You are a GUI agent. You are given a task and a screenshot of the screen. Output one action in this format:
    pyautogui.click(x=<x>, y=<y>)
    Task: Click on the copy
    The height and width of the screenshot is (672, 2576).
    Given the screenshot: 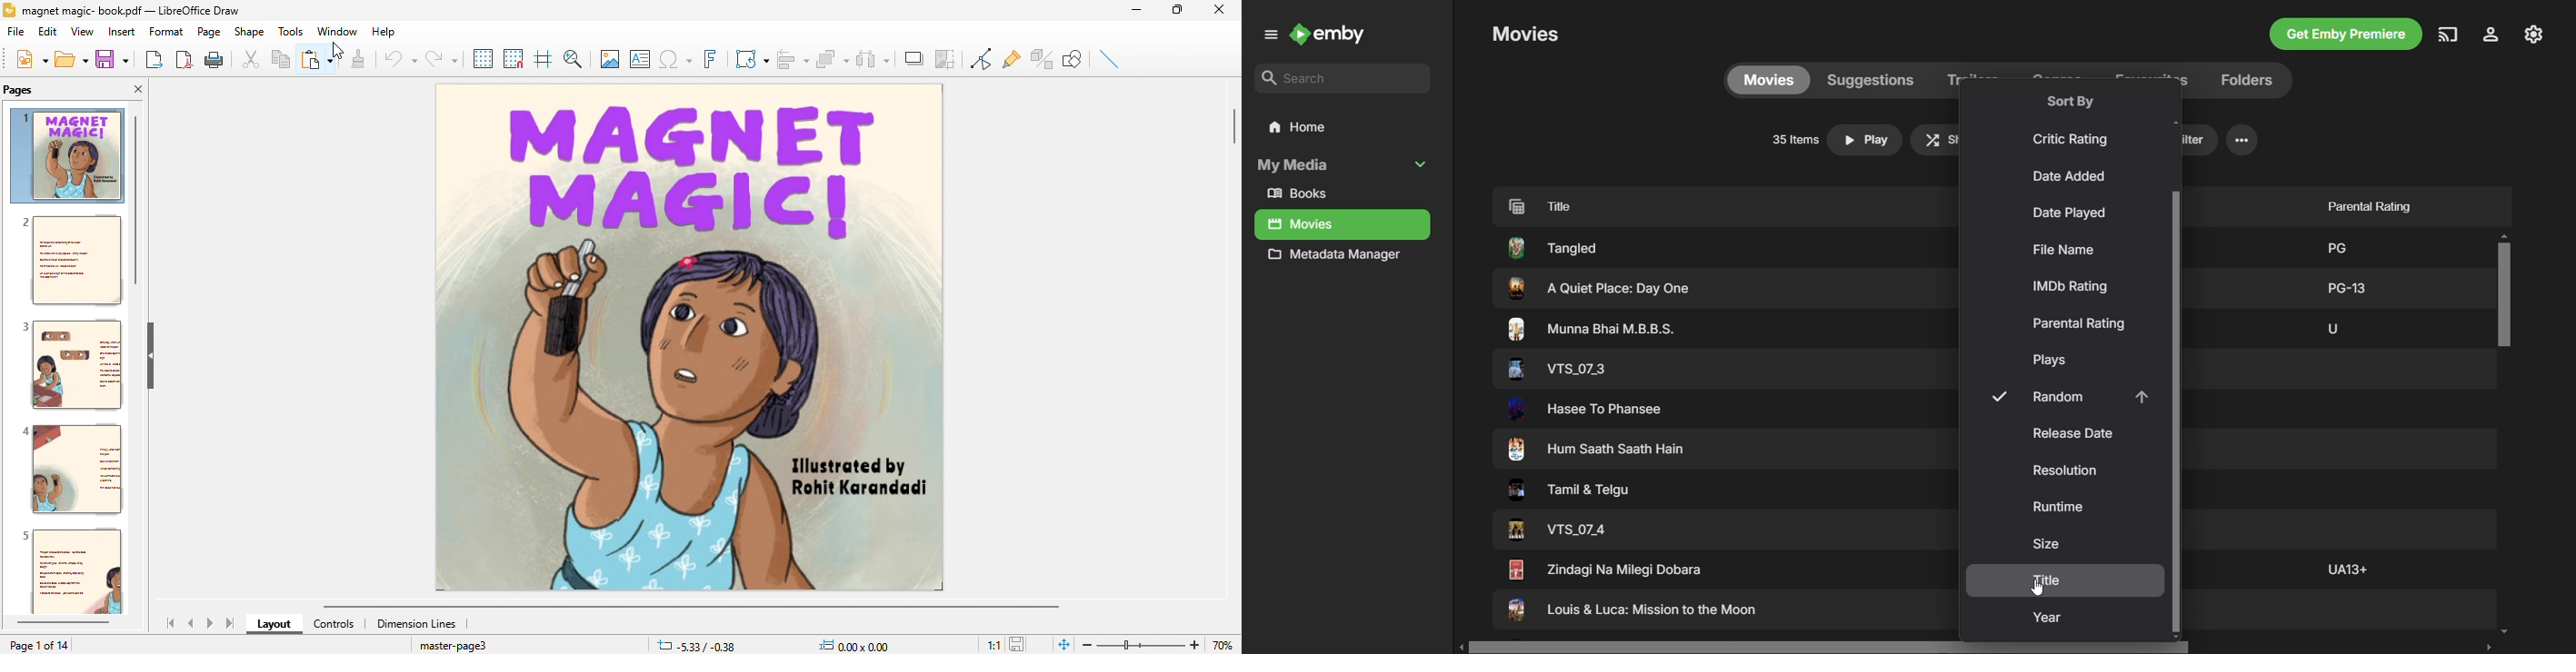 What is the action you would take?
    pyautogui.click(x=283, y=60)
    